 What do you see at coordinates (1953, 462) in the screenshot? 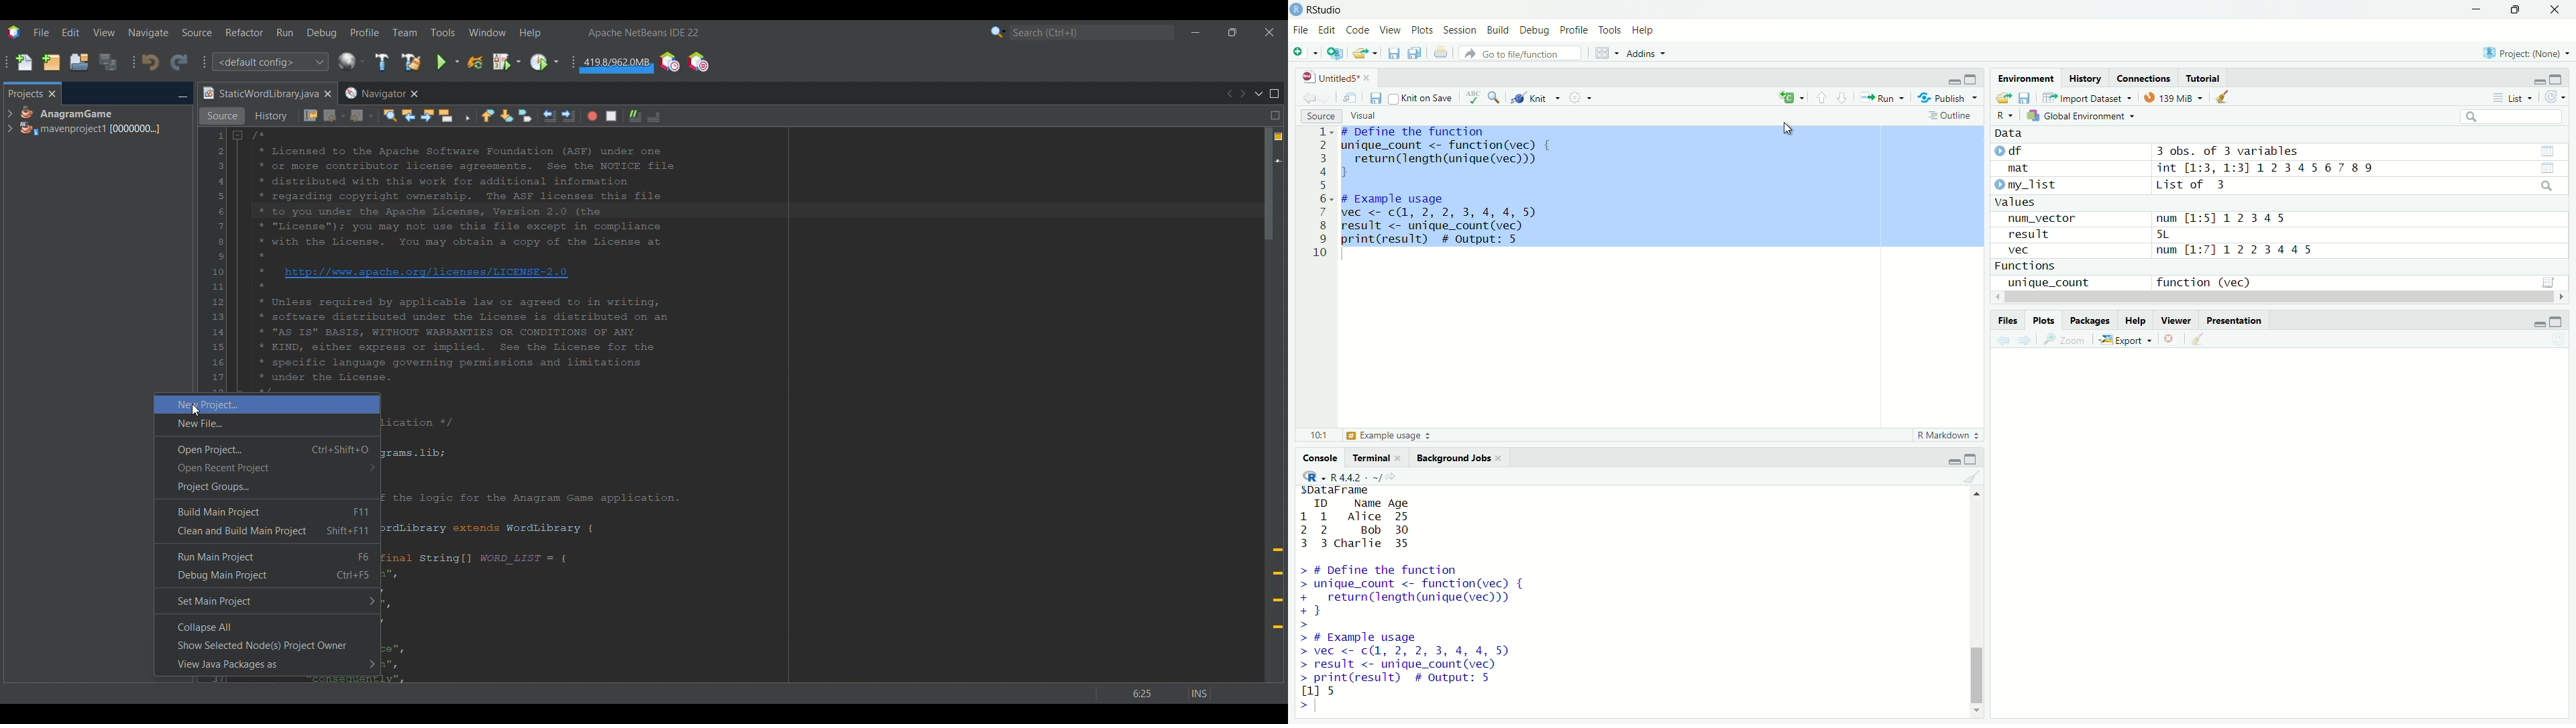
I see `minimize` at bounding box center [1953, 462].